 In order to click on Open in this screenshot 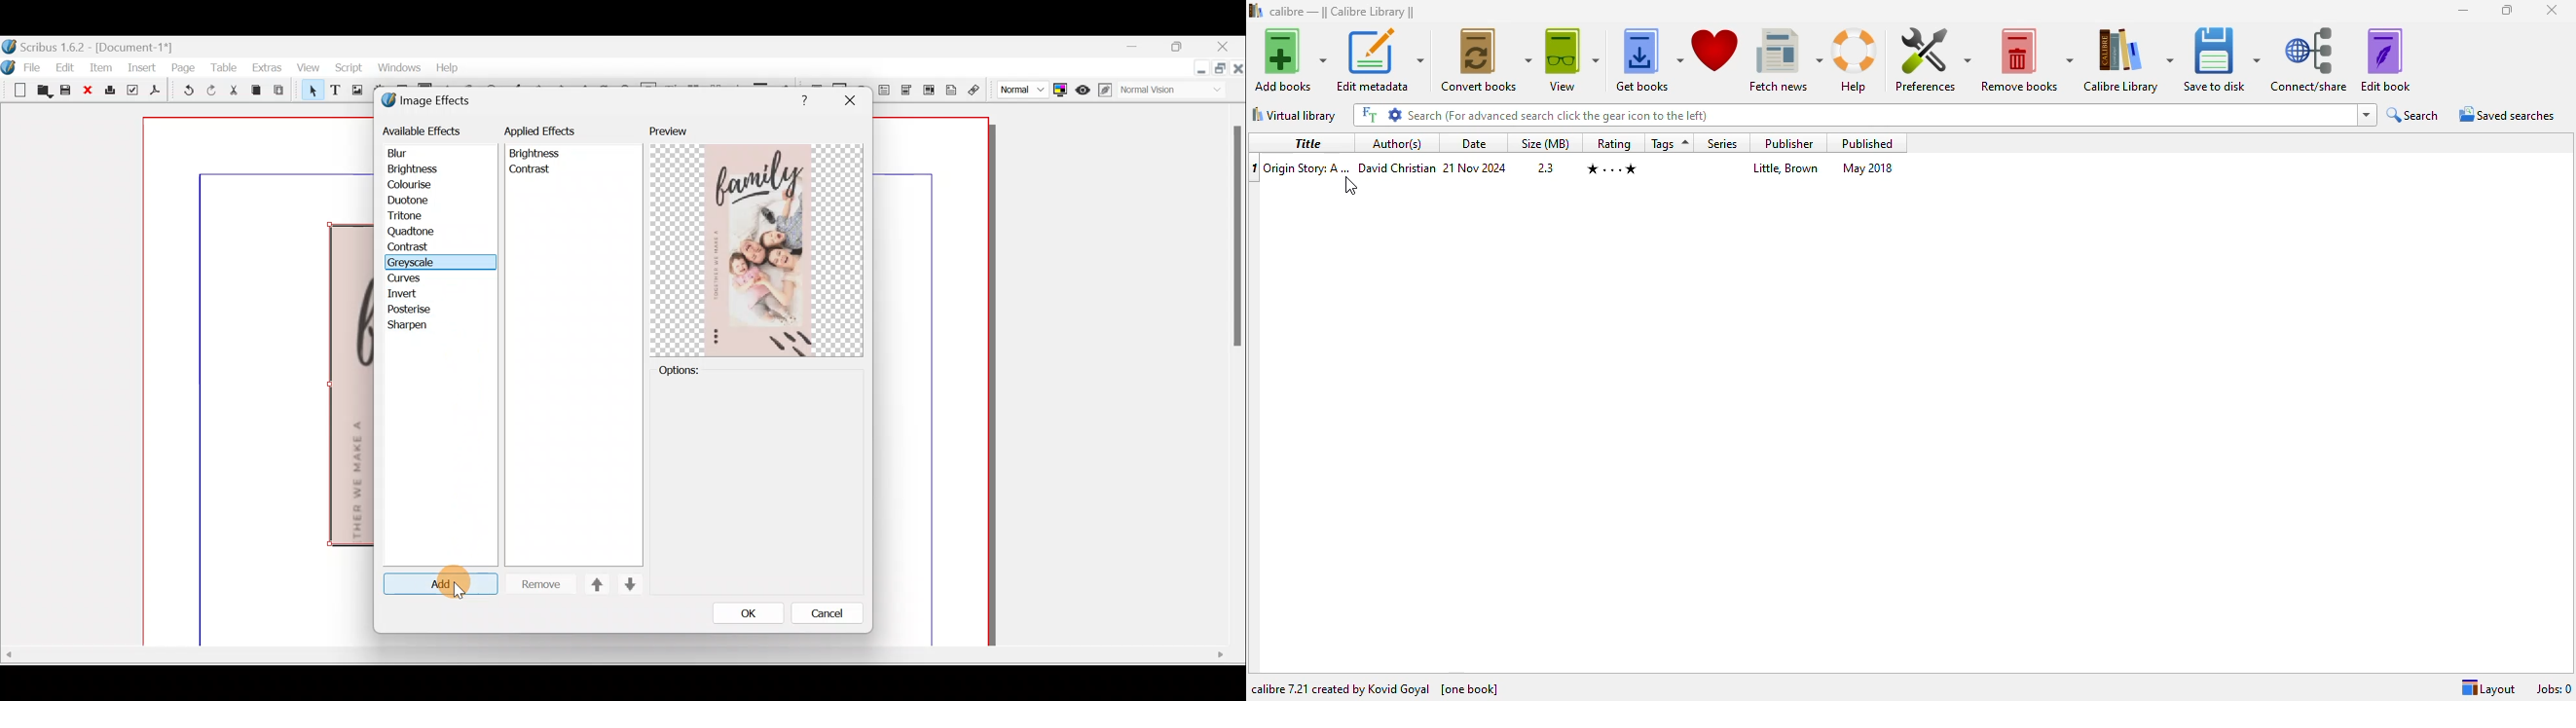, I will do `click(41, 91)`.